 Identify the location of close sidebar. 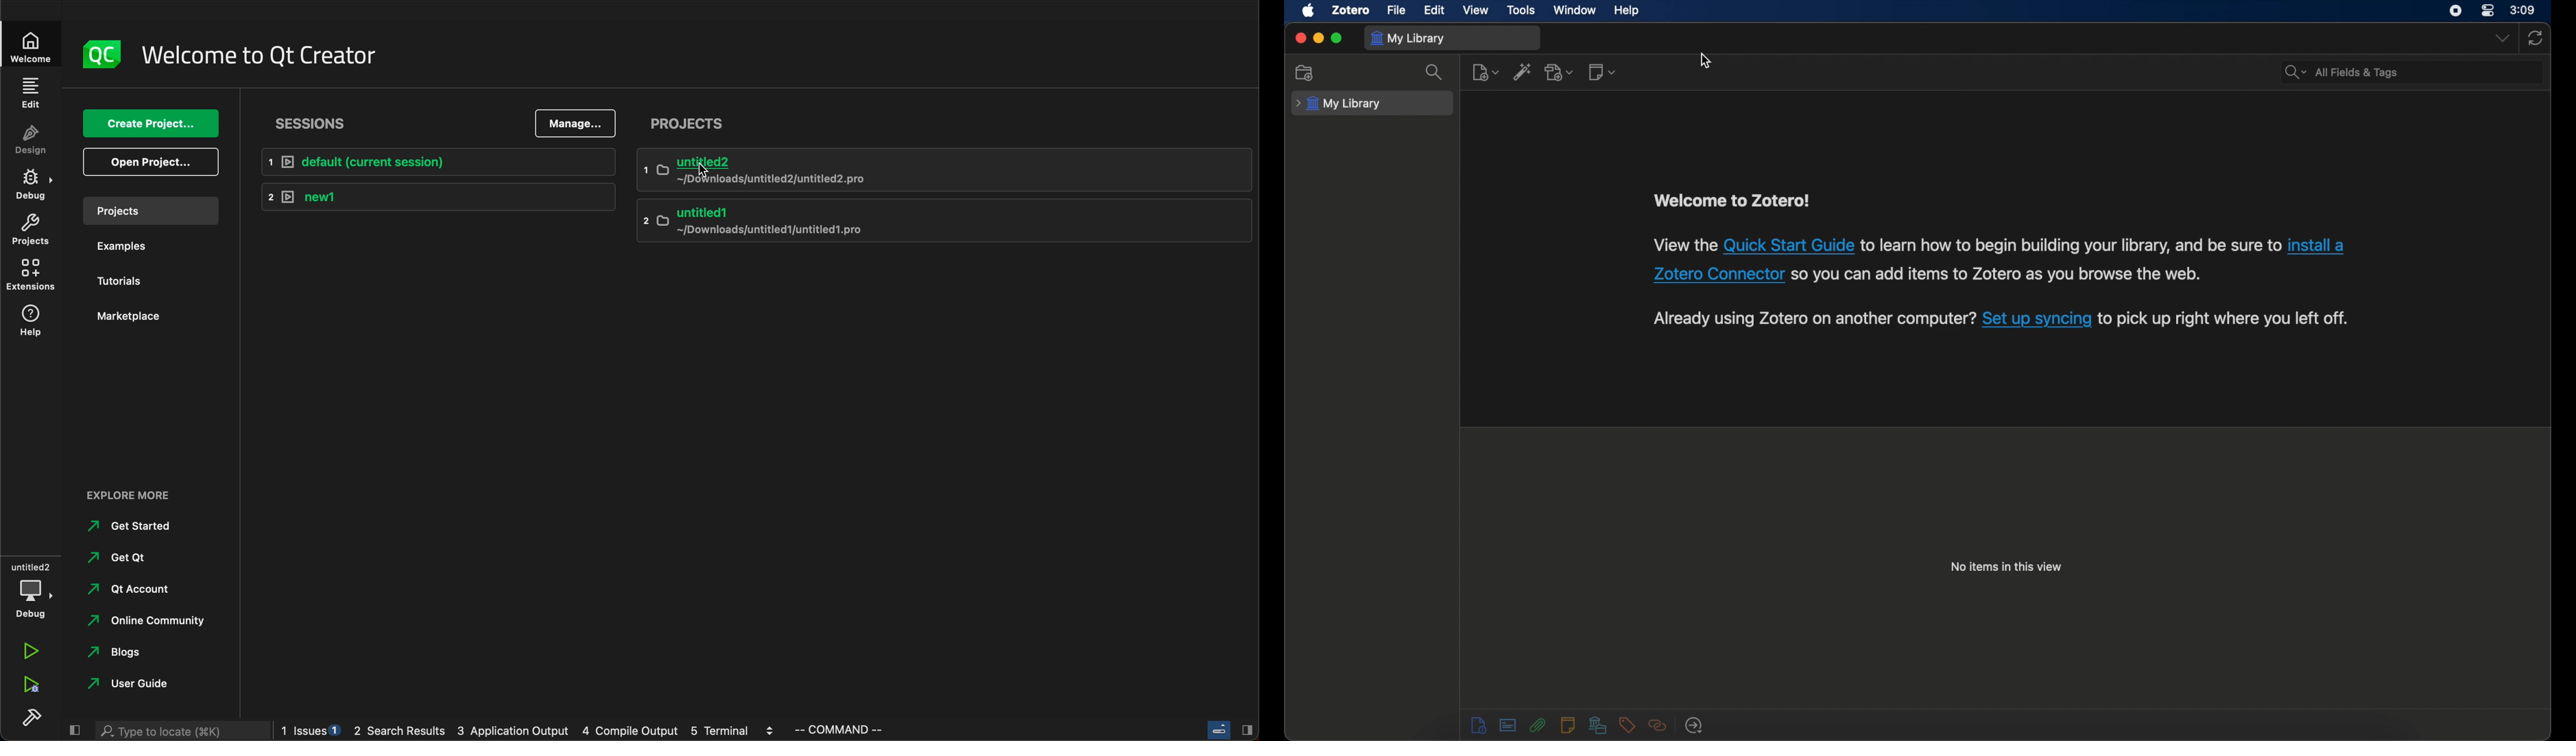
(78, 731).